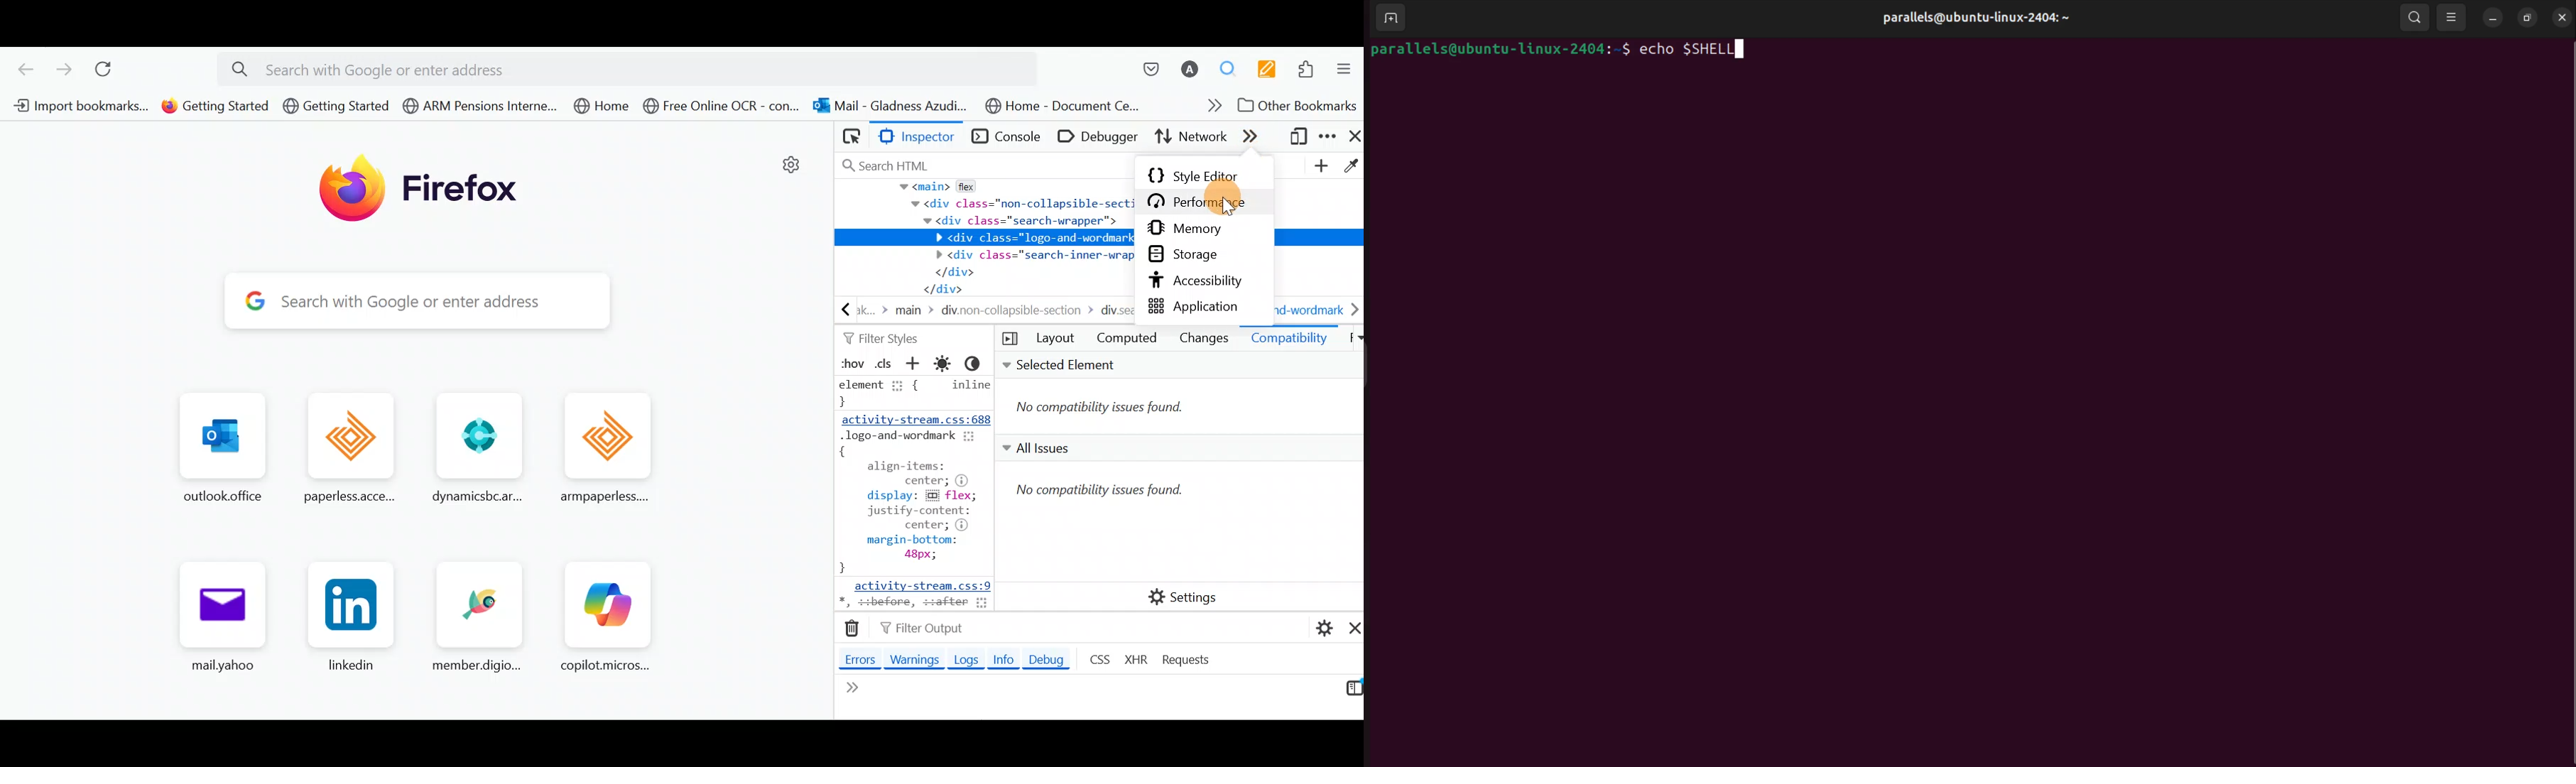 The width and height of the screenshot is (2576, 784). Describe the element at coordinates (919, 630) in the screenshot. I see `Filter output` at that location.